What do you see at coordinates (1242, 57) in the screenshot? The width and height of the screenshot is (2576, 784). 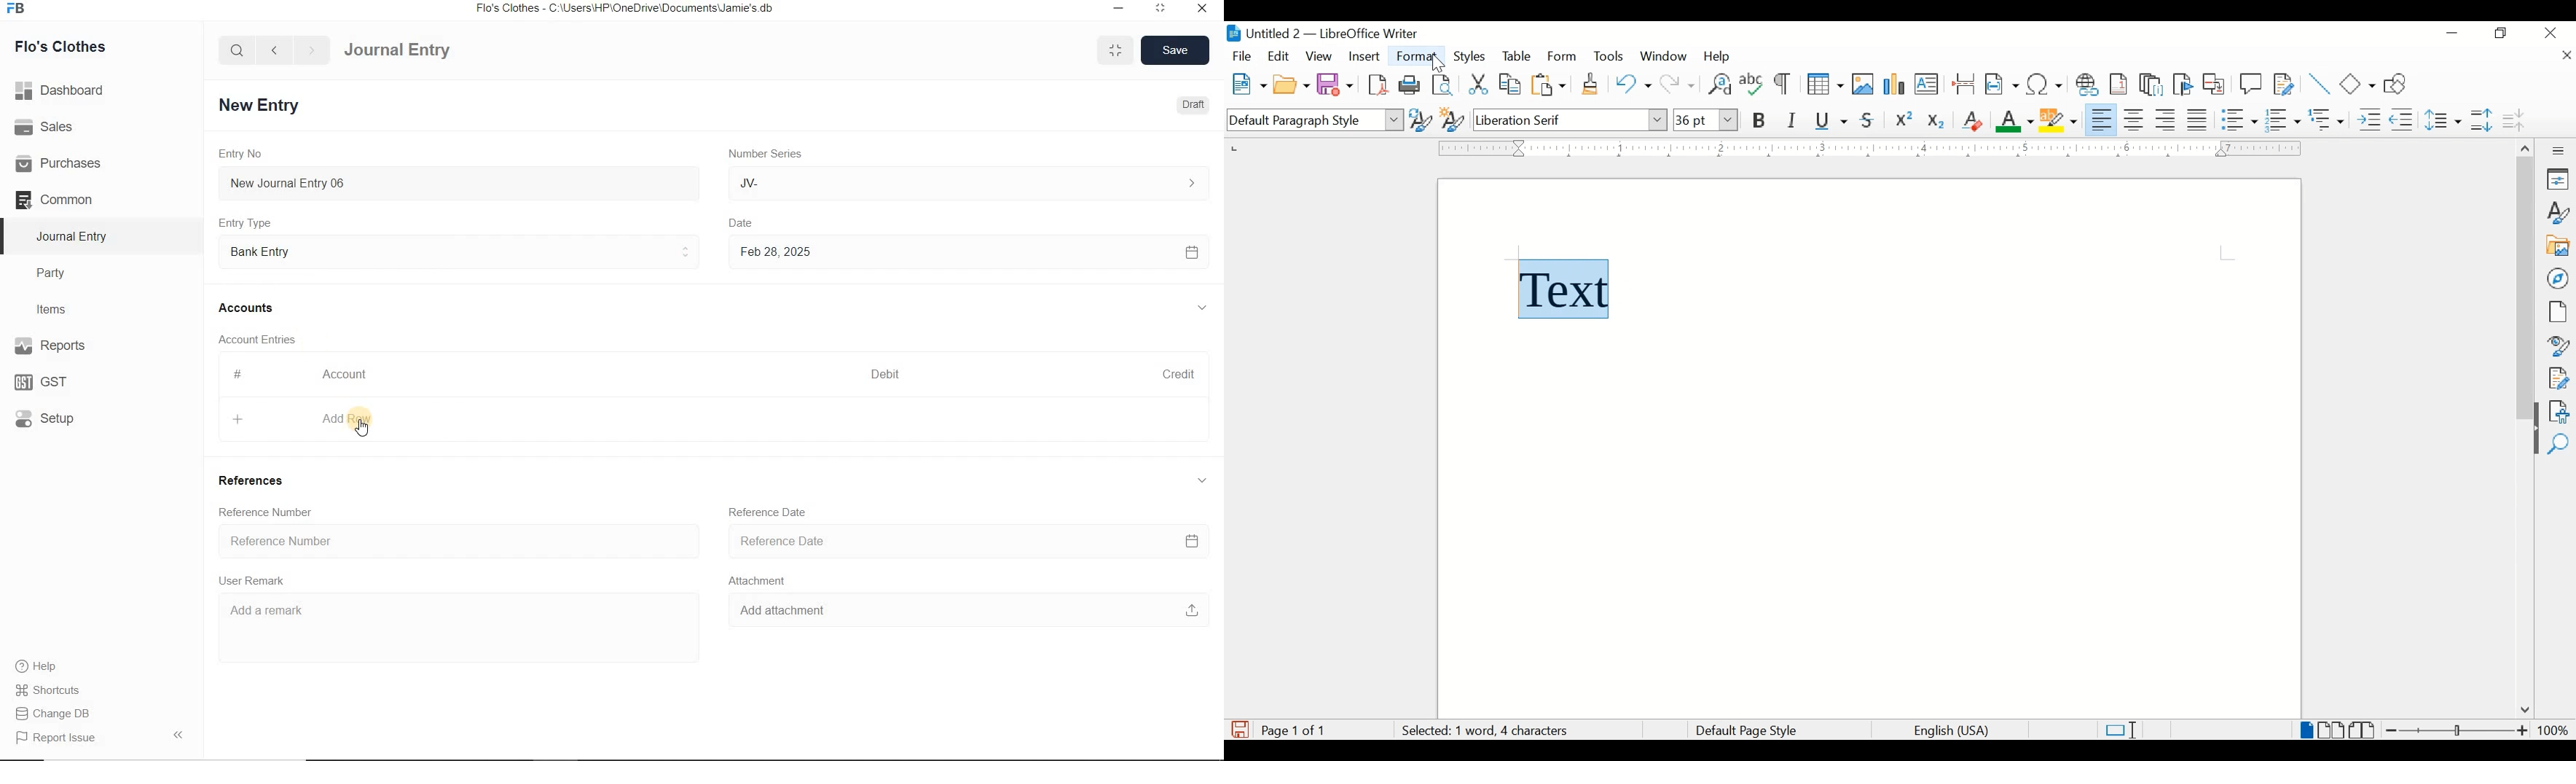 I see `fiel` at bounding box center [1242, 57].